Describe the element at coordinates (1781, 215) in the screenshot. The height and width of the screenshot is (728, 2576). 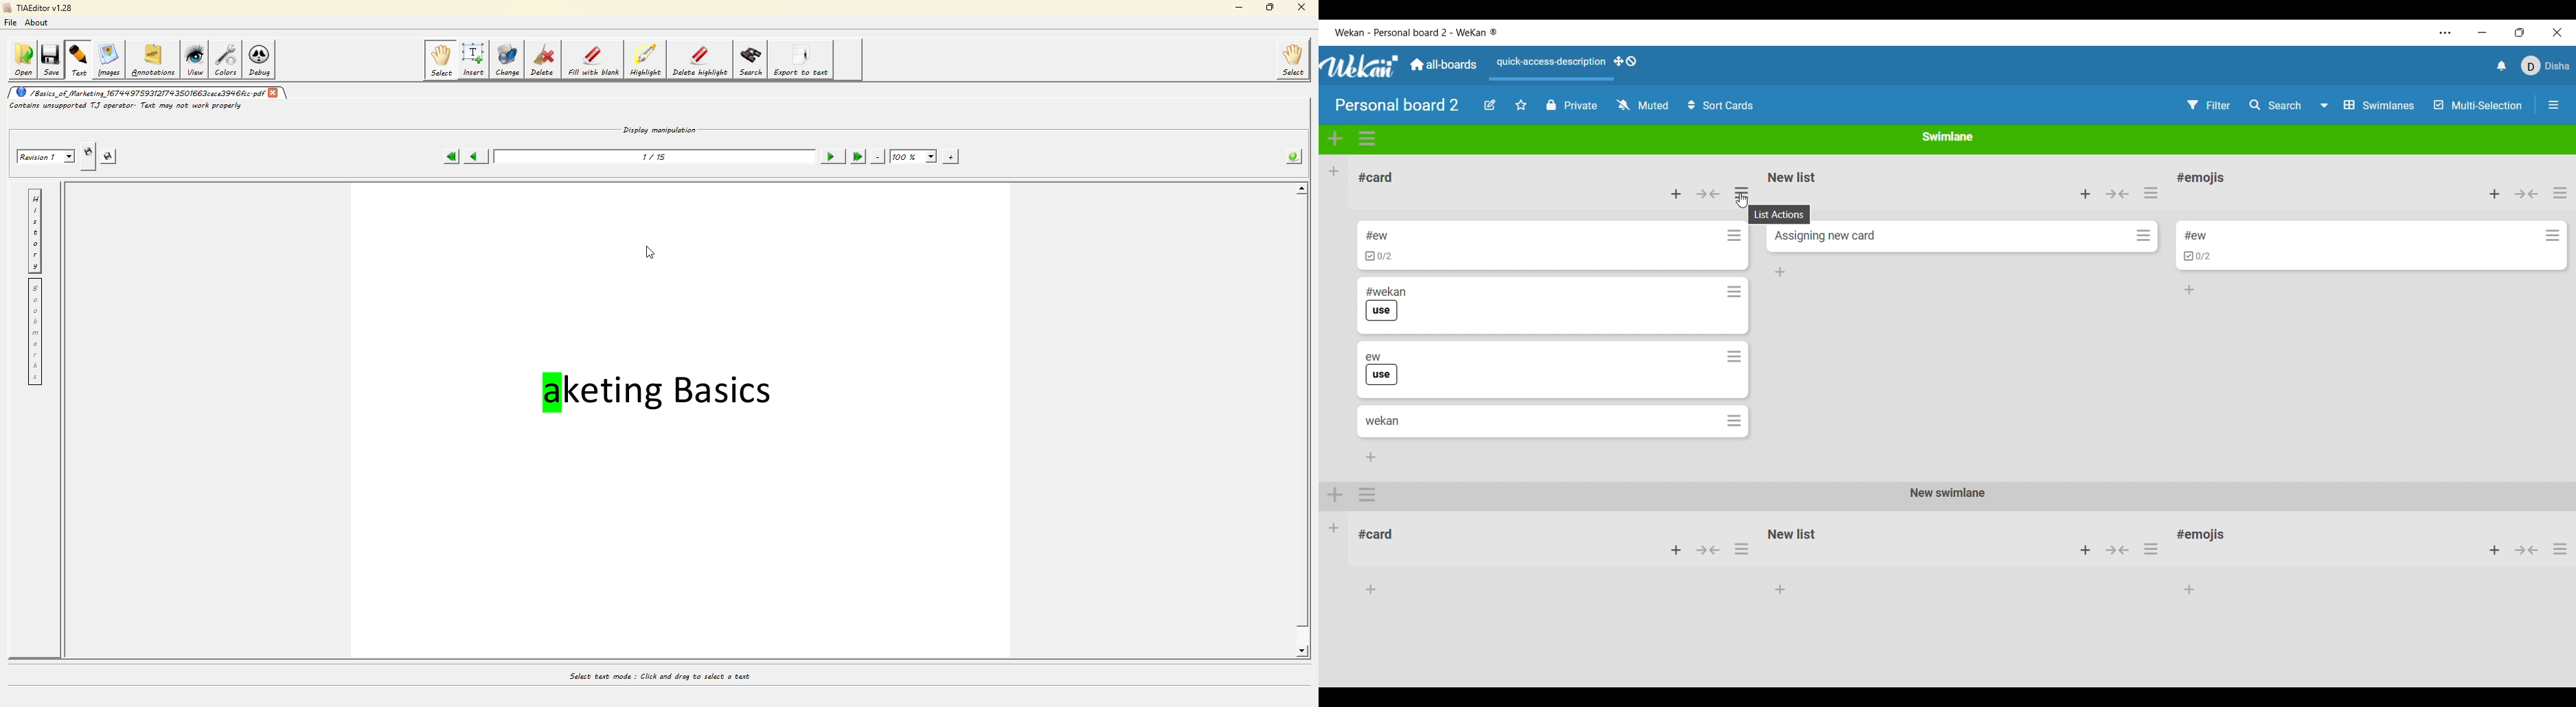
I see `Description of selected icon` at that location.